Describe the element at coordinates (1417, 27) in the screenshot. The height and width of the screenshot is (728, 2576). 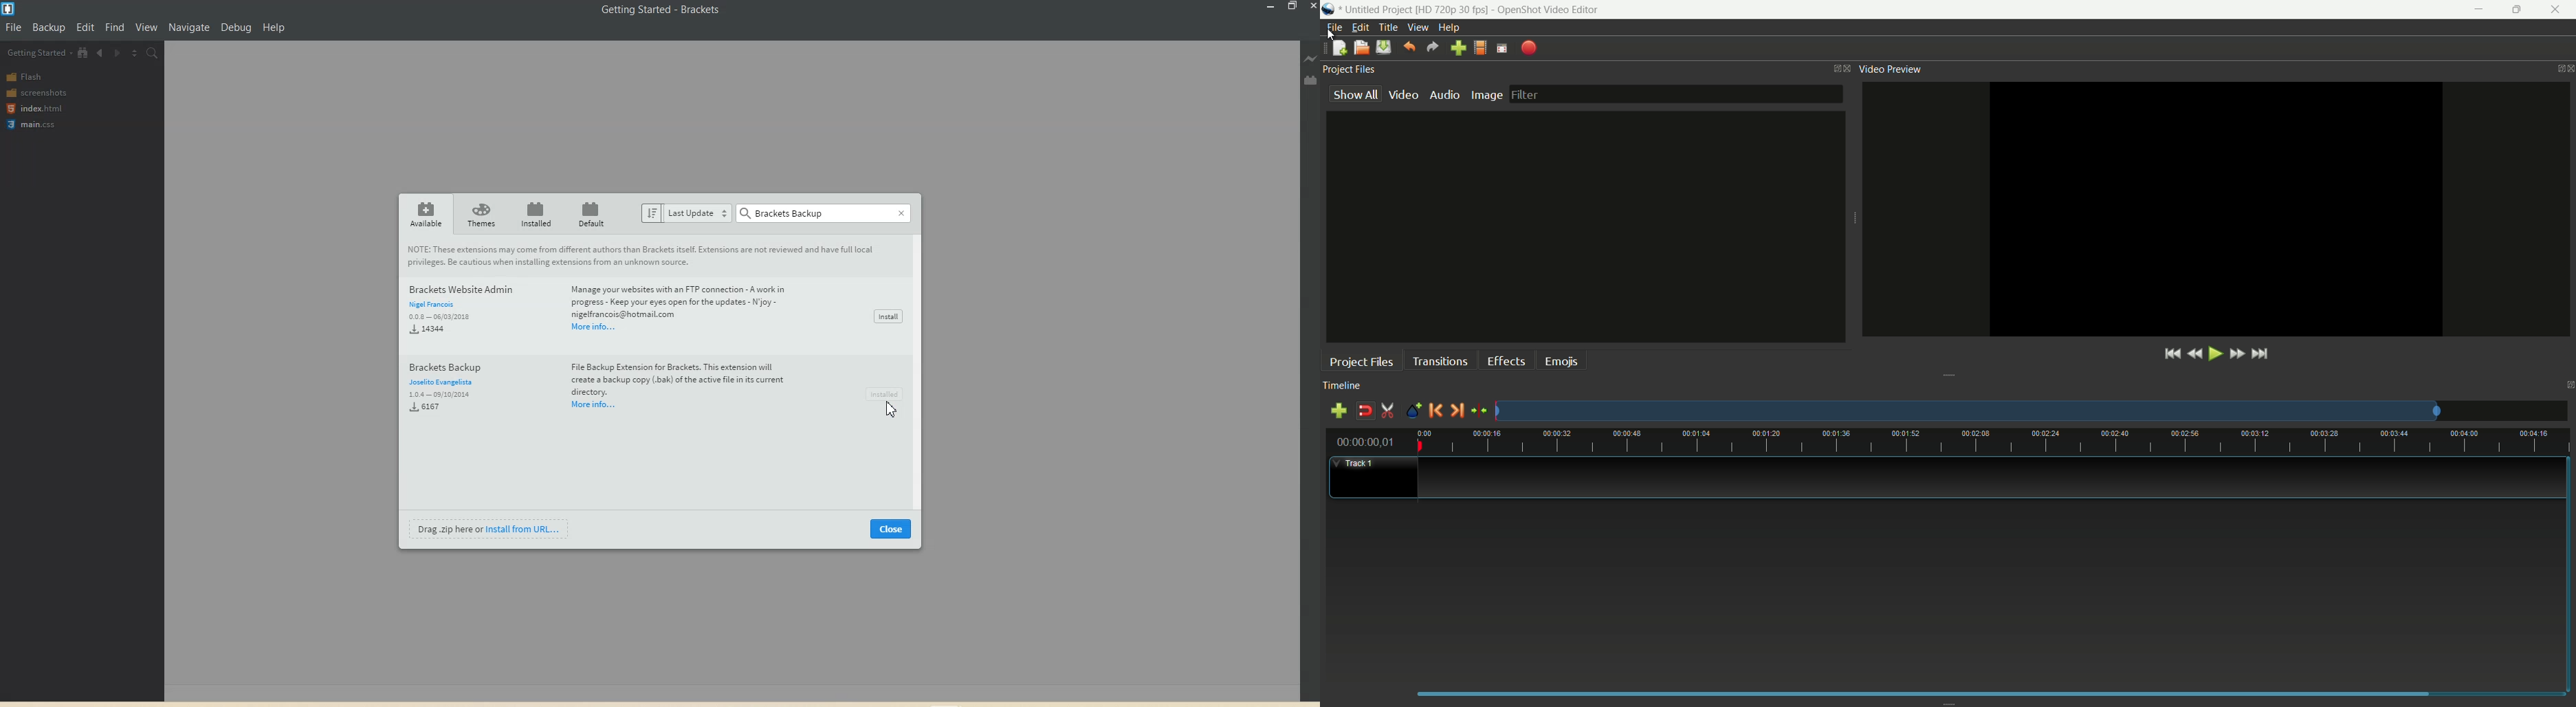
I see `view menu` at that location.